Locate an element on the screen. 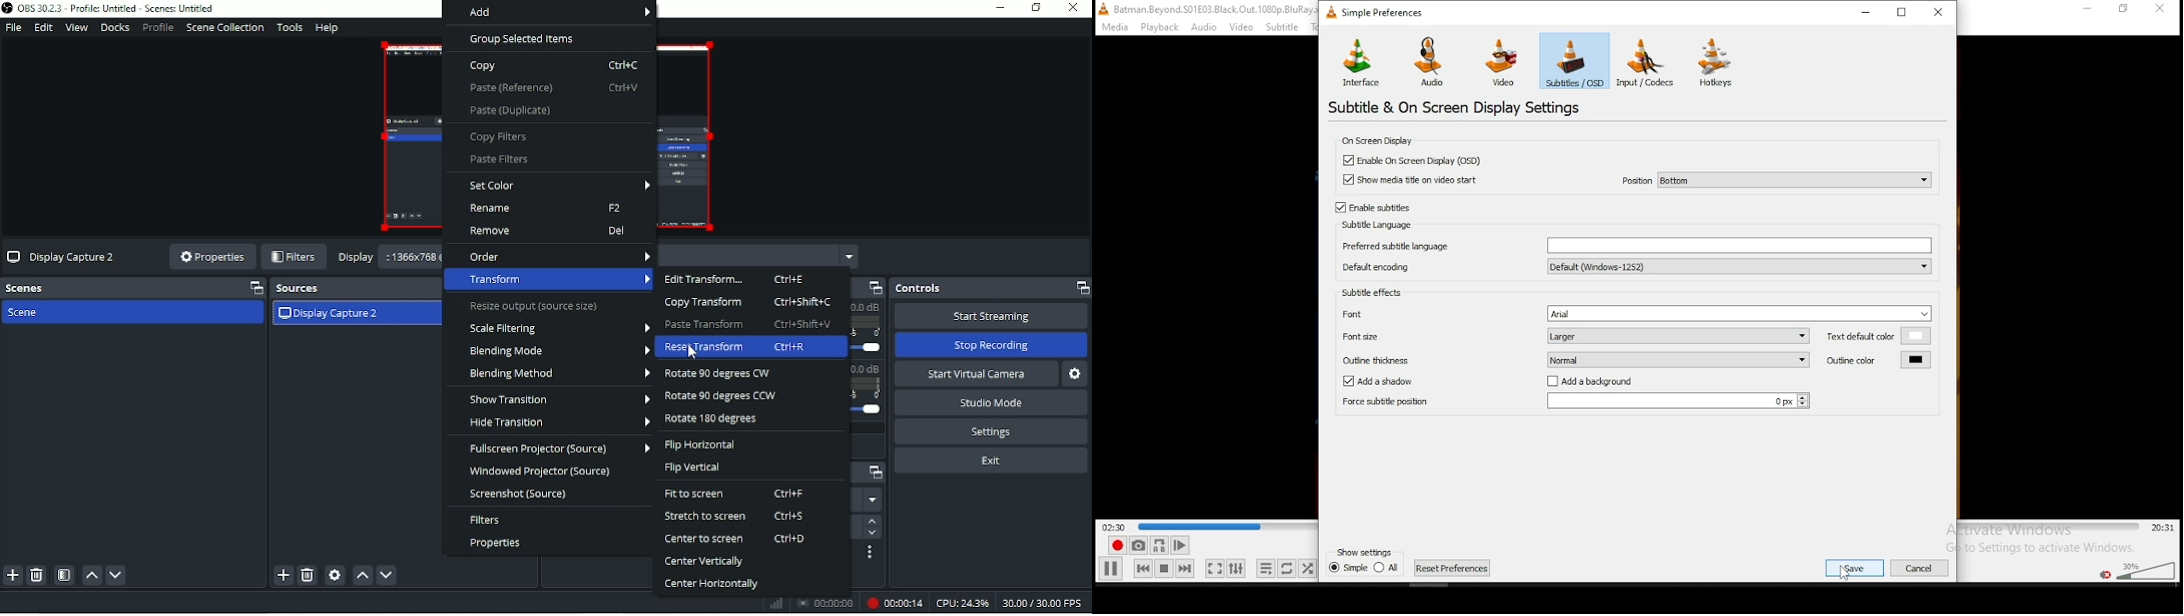 This screenshot has width=2184, height=616. audio is located at coordinates (1203, 28).